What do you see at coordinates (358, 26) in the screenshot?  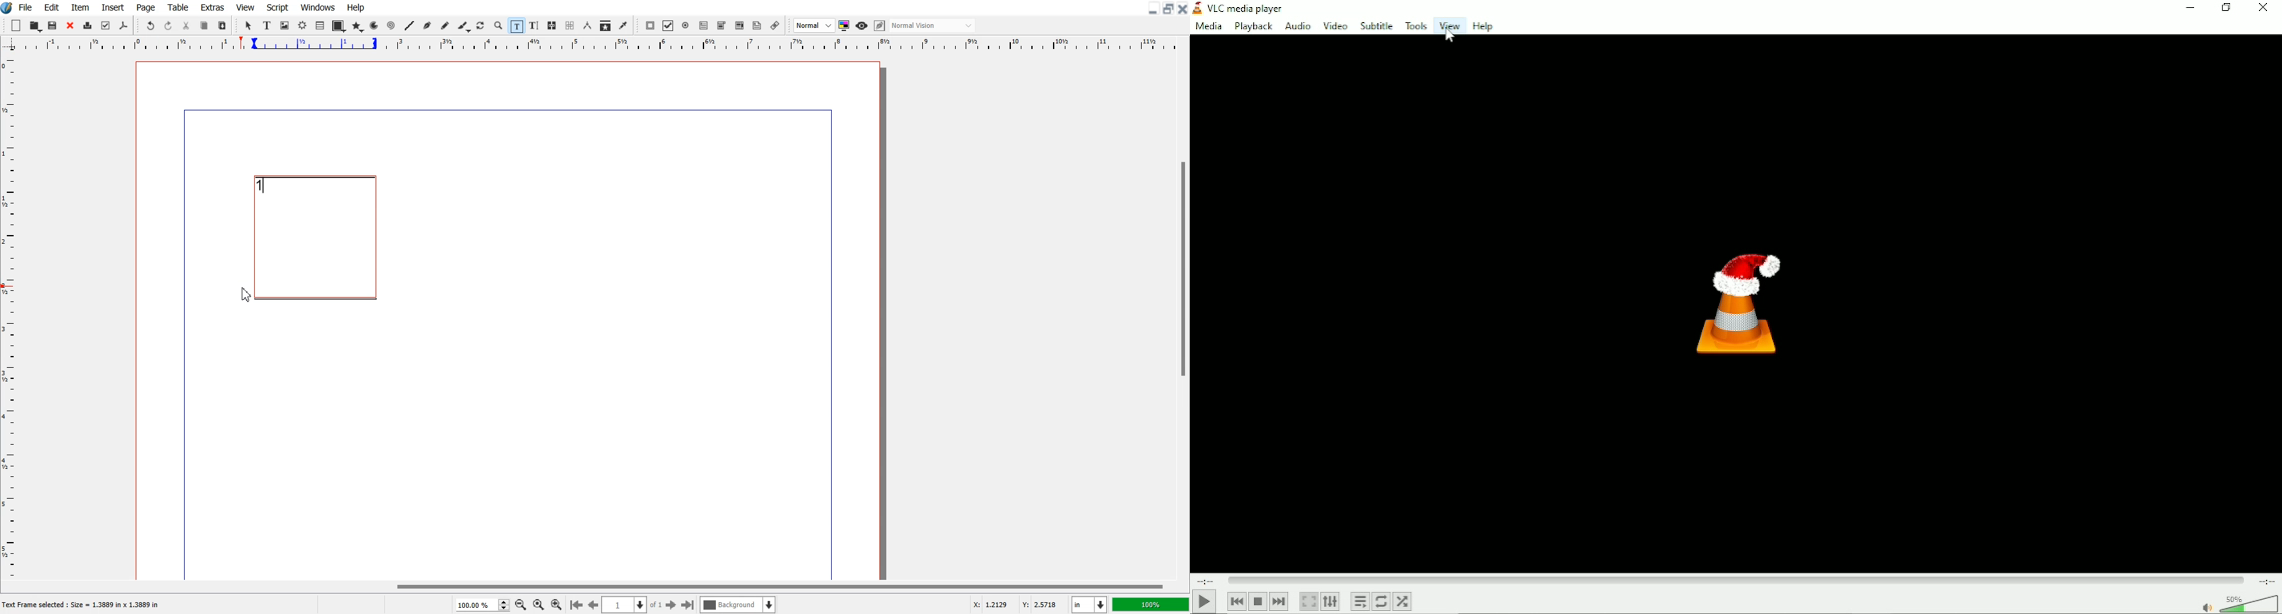 I see `Polygon` at bounding box center [358, 26].